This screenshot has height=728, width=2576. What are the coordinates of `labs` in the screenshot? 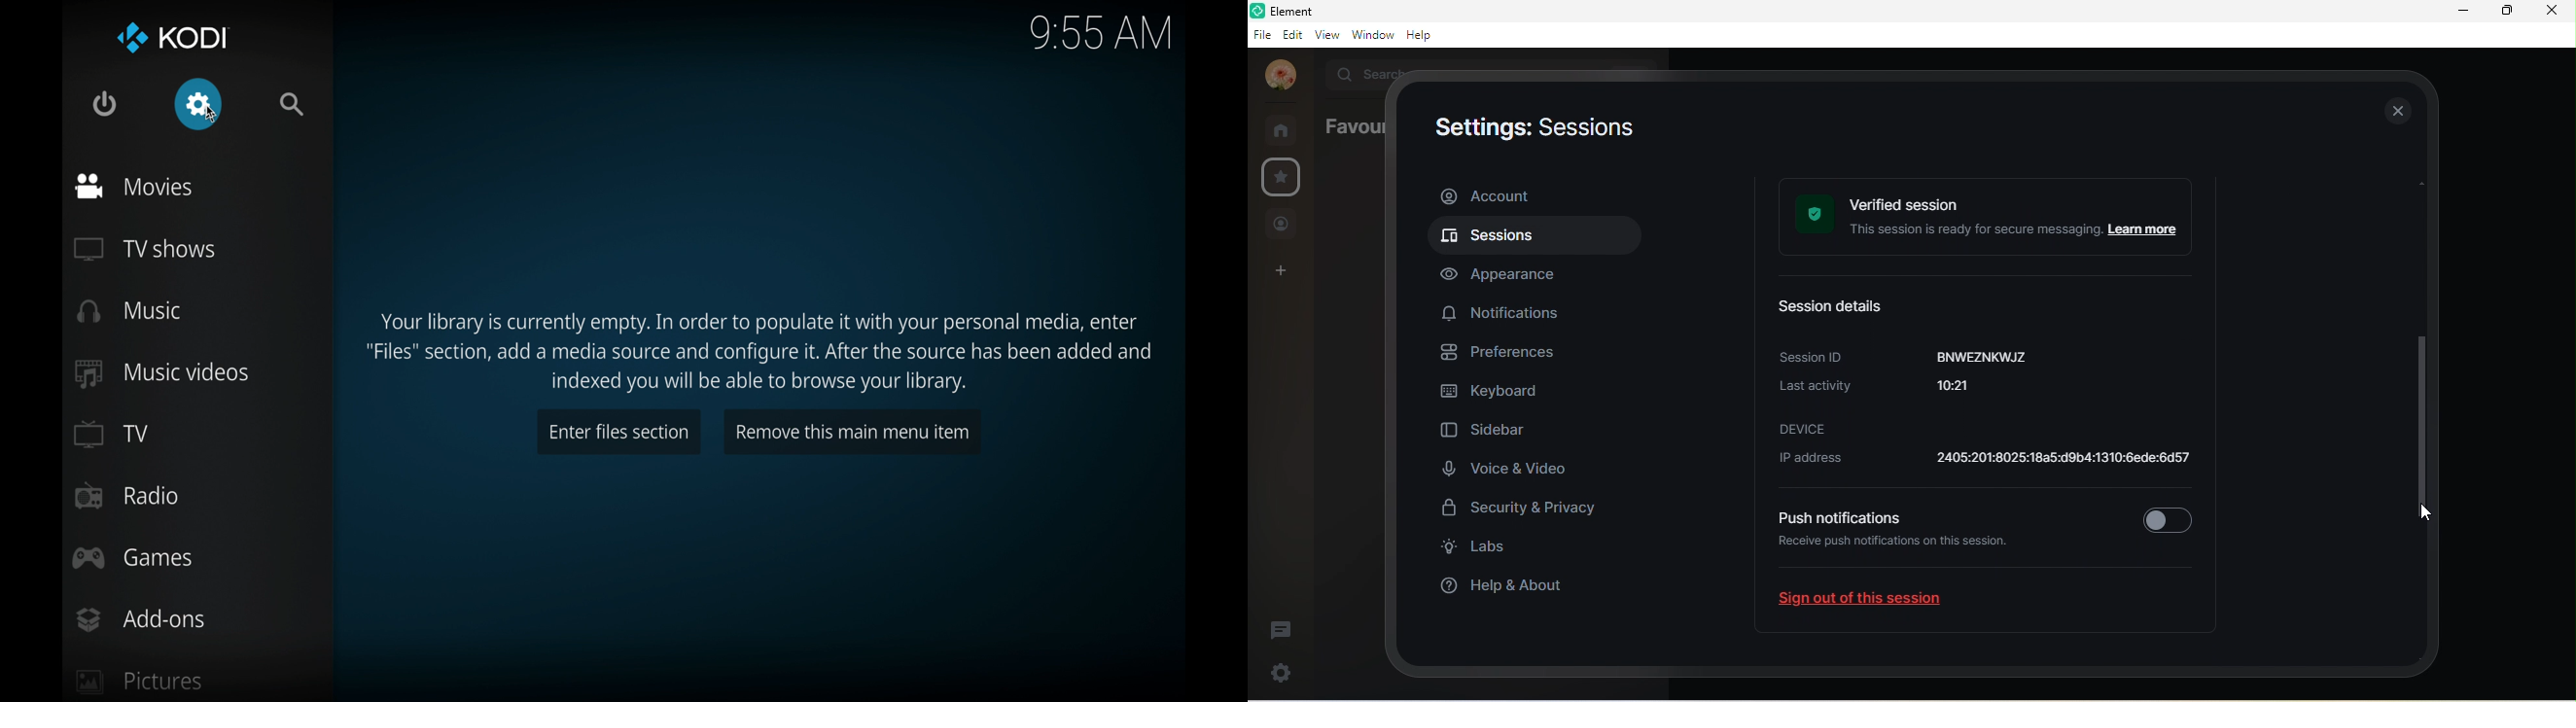 It's located at (1482, 549).